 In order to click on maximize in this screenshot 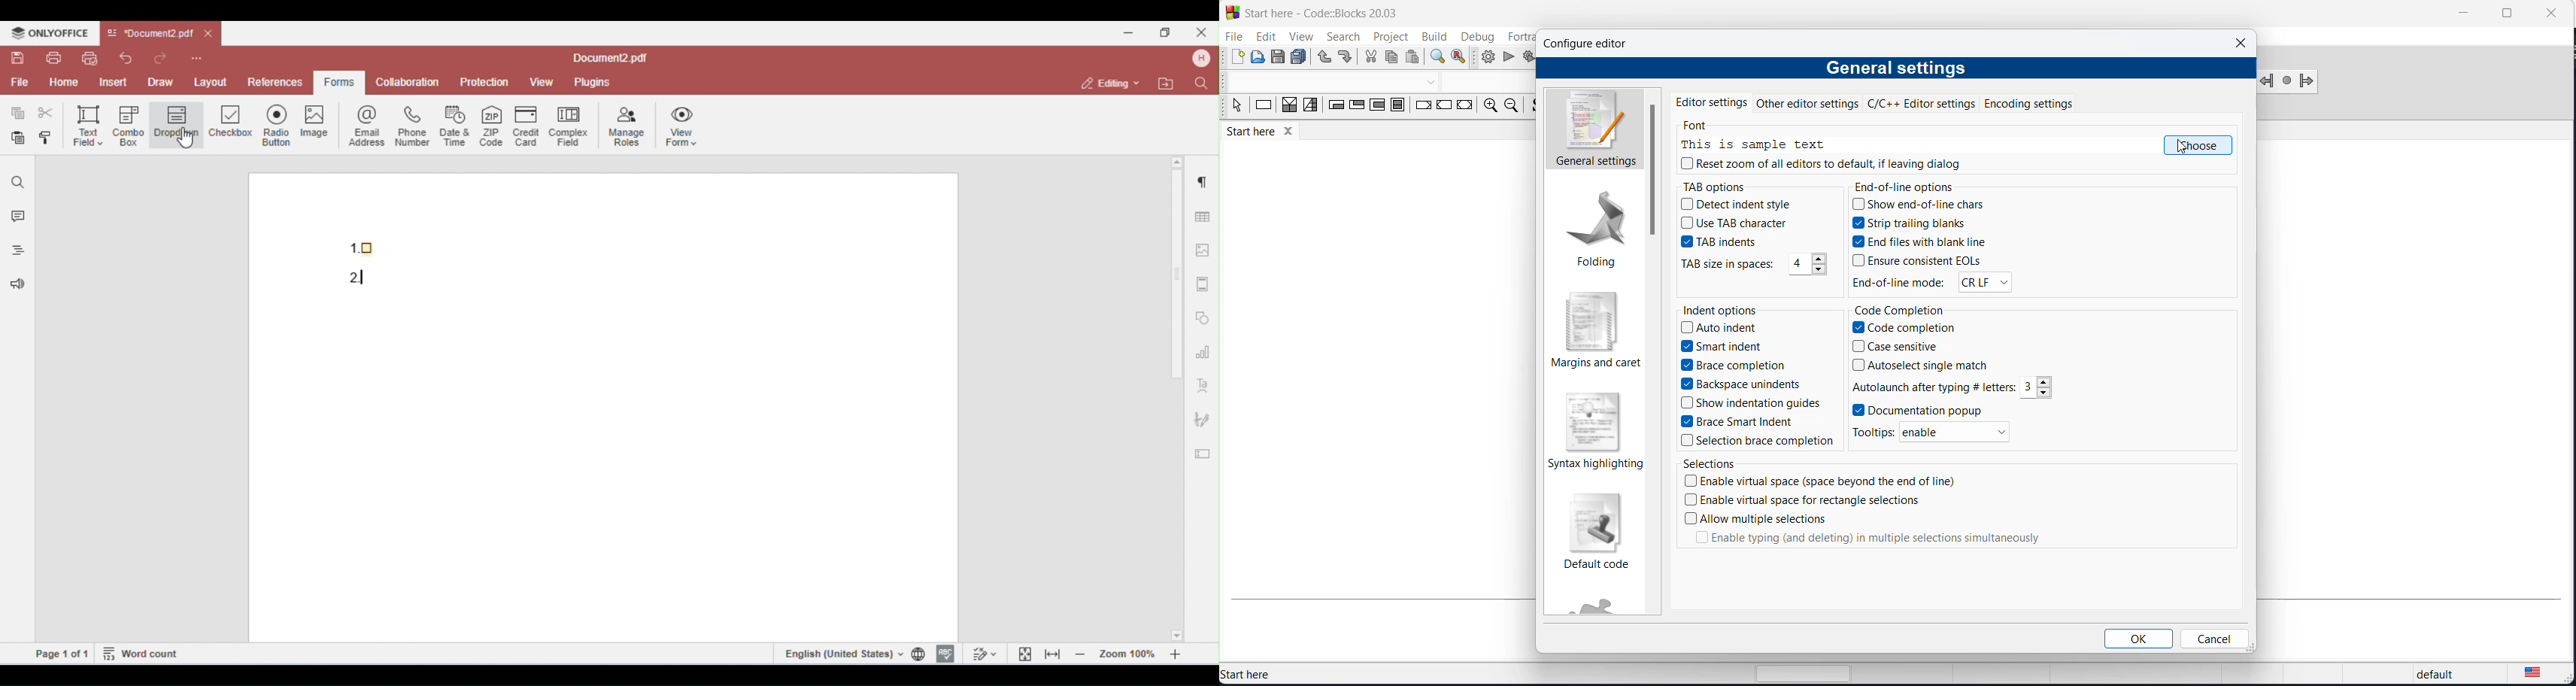, I will do `click(2505, 14)`.